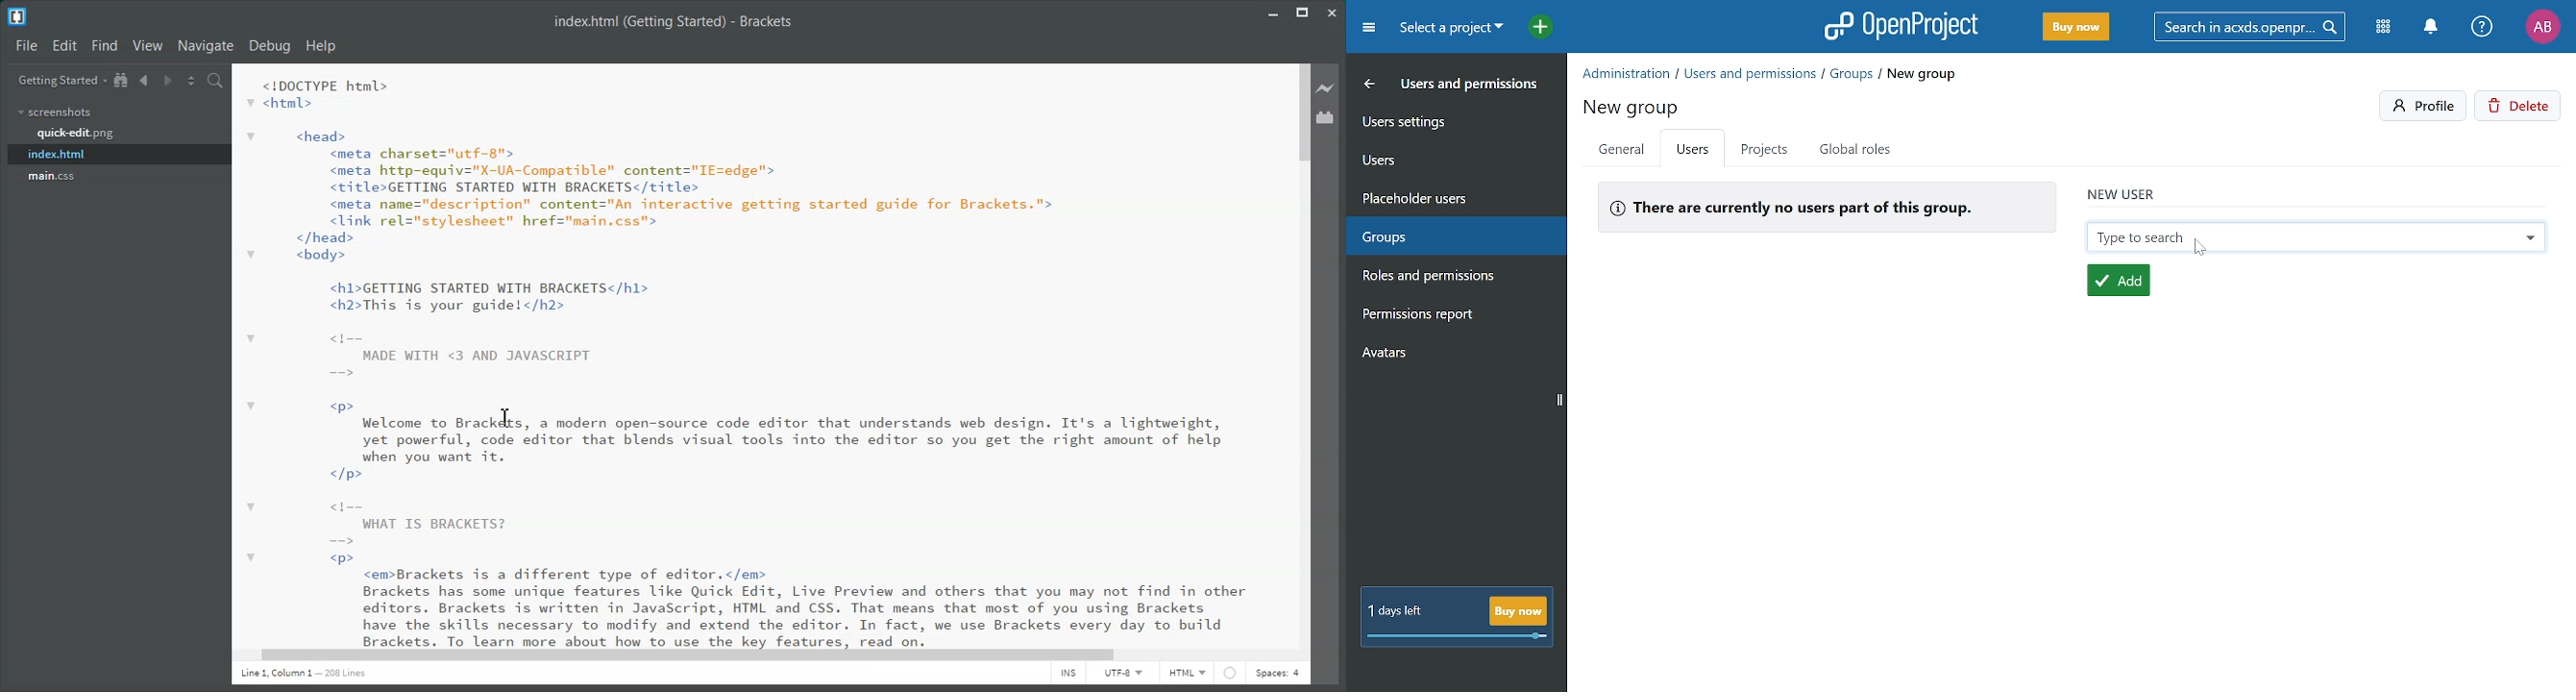  Describe the element at coordinates (1305, 13) in the screenshot. I see `Maximize` at that location.